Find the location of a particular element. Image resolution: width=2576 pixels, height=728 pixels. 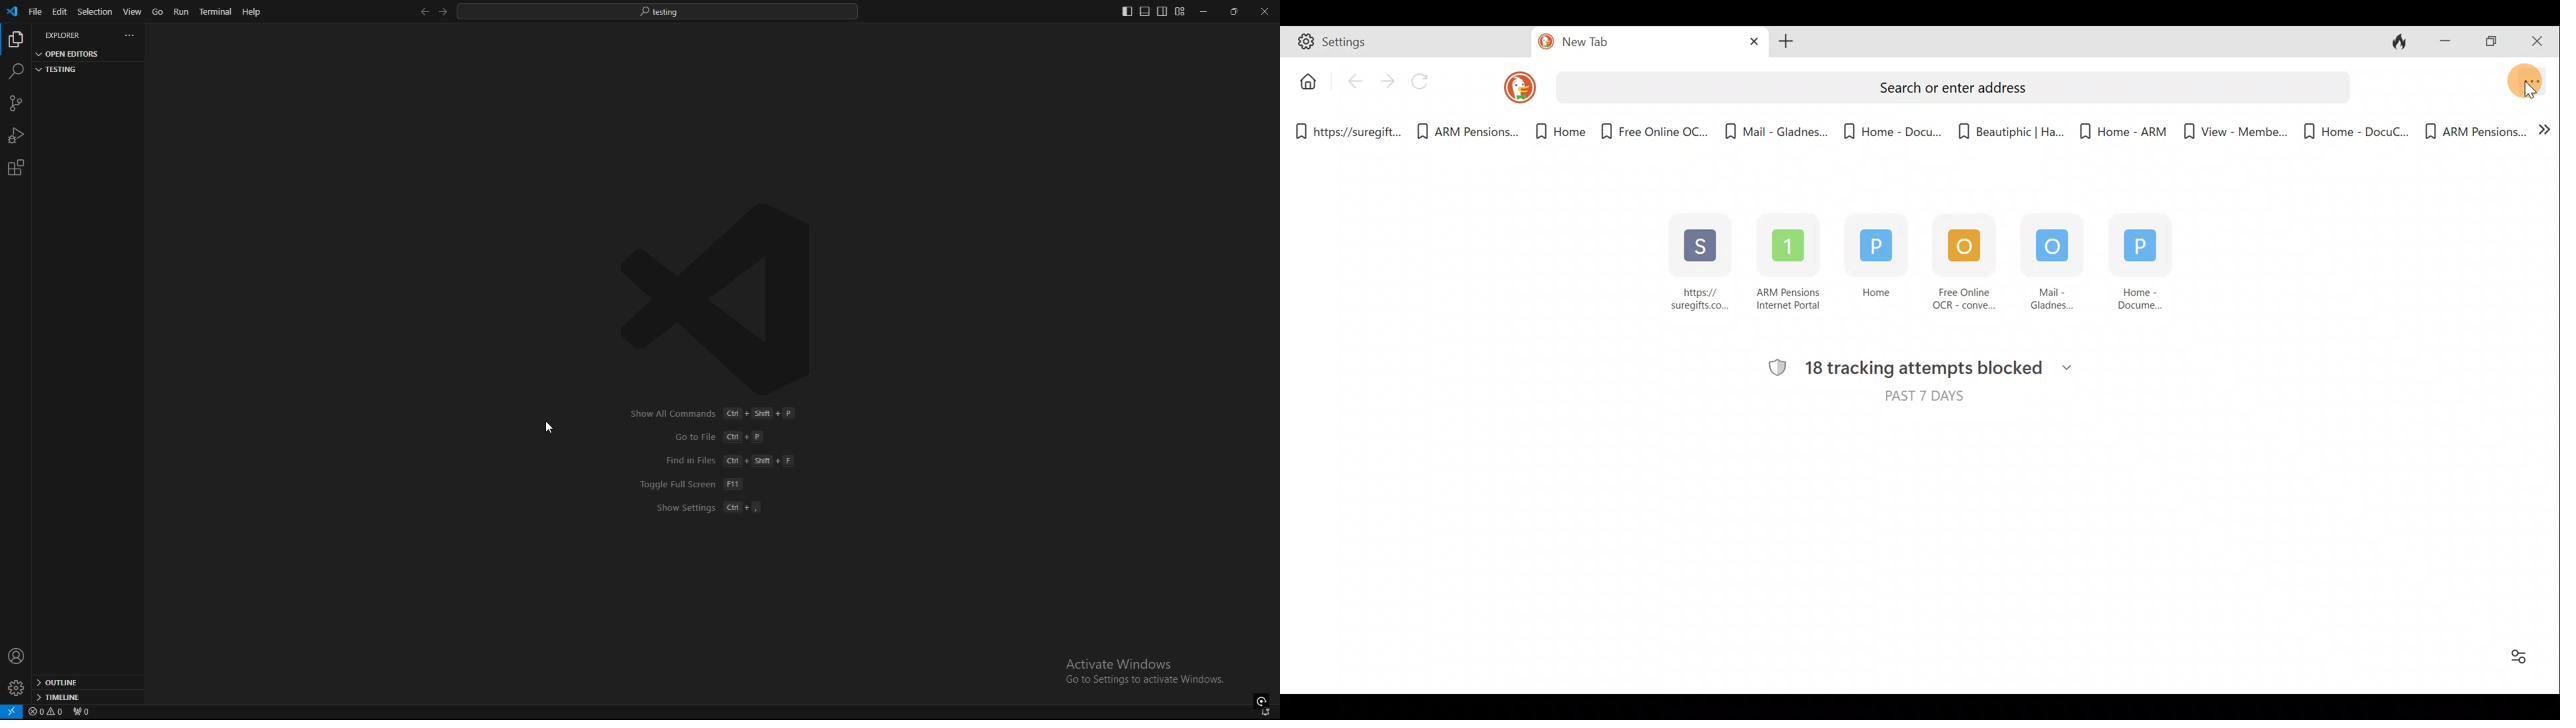

Mail - Gladnes... is located at coordinates (1776, 127).